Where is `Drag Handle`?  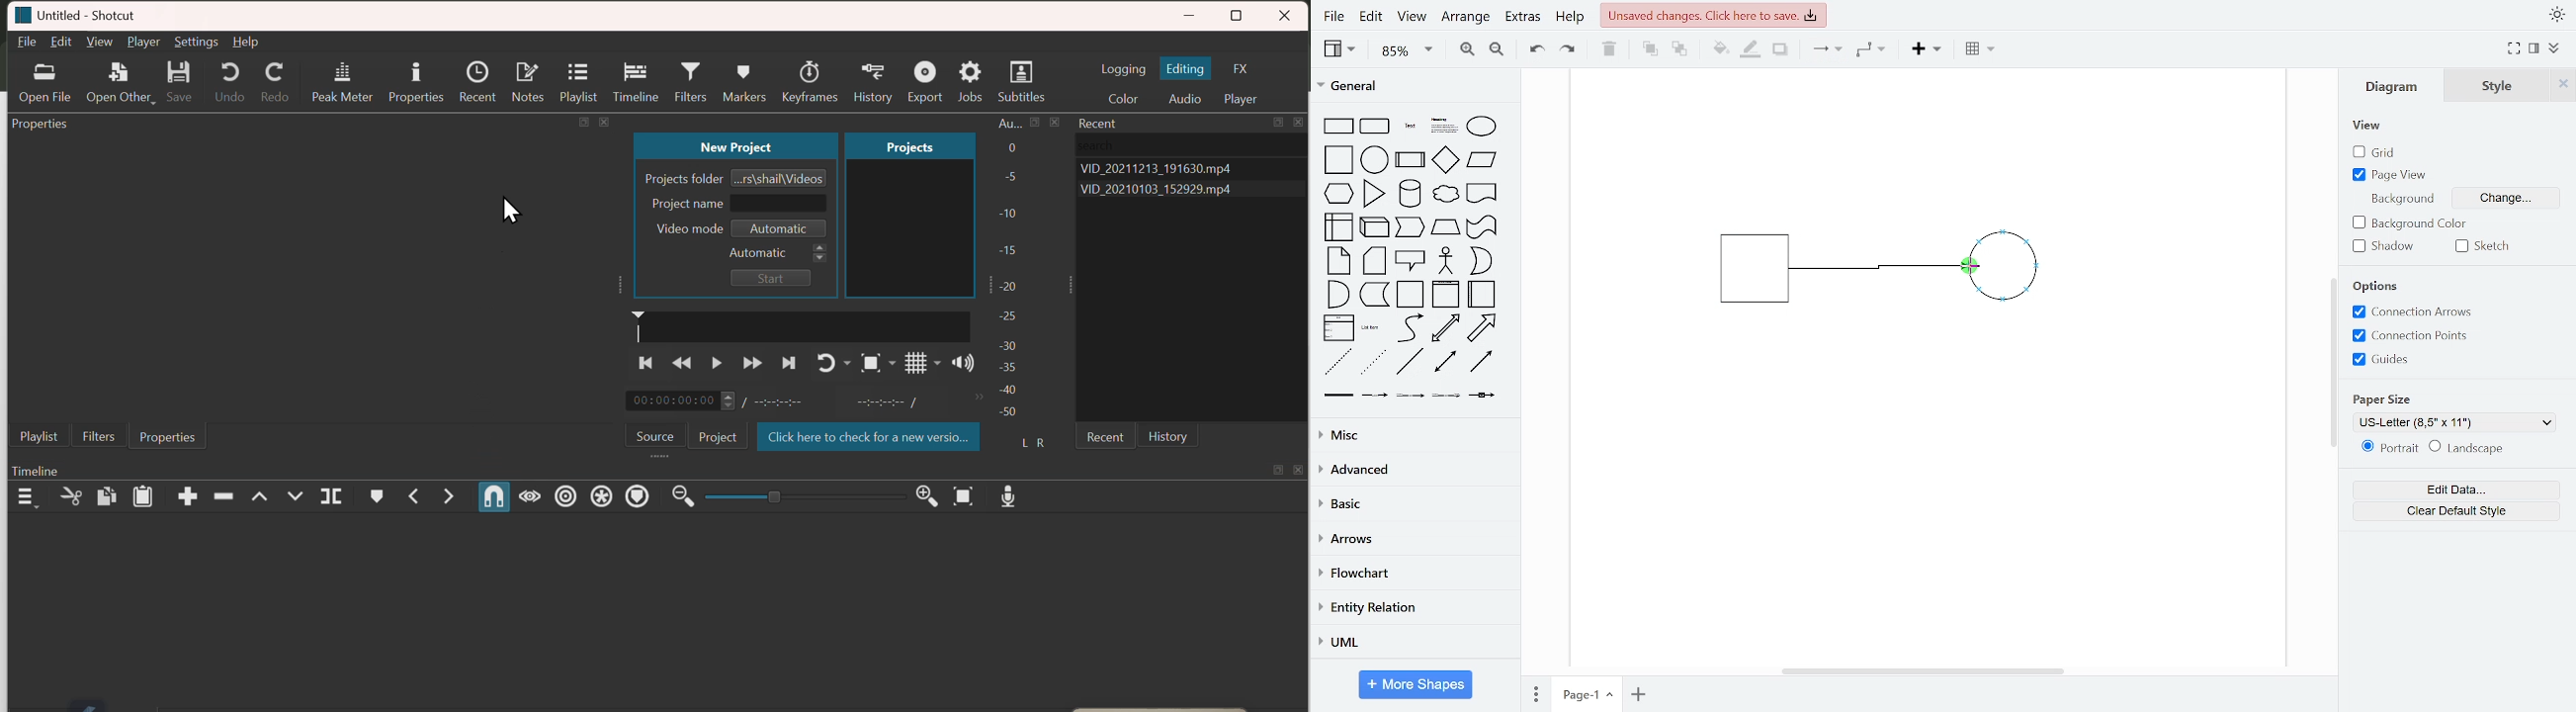
Drag Handle is located at coordinates (1071, 285).